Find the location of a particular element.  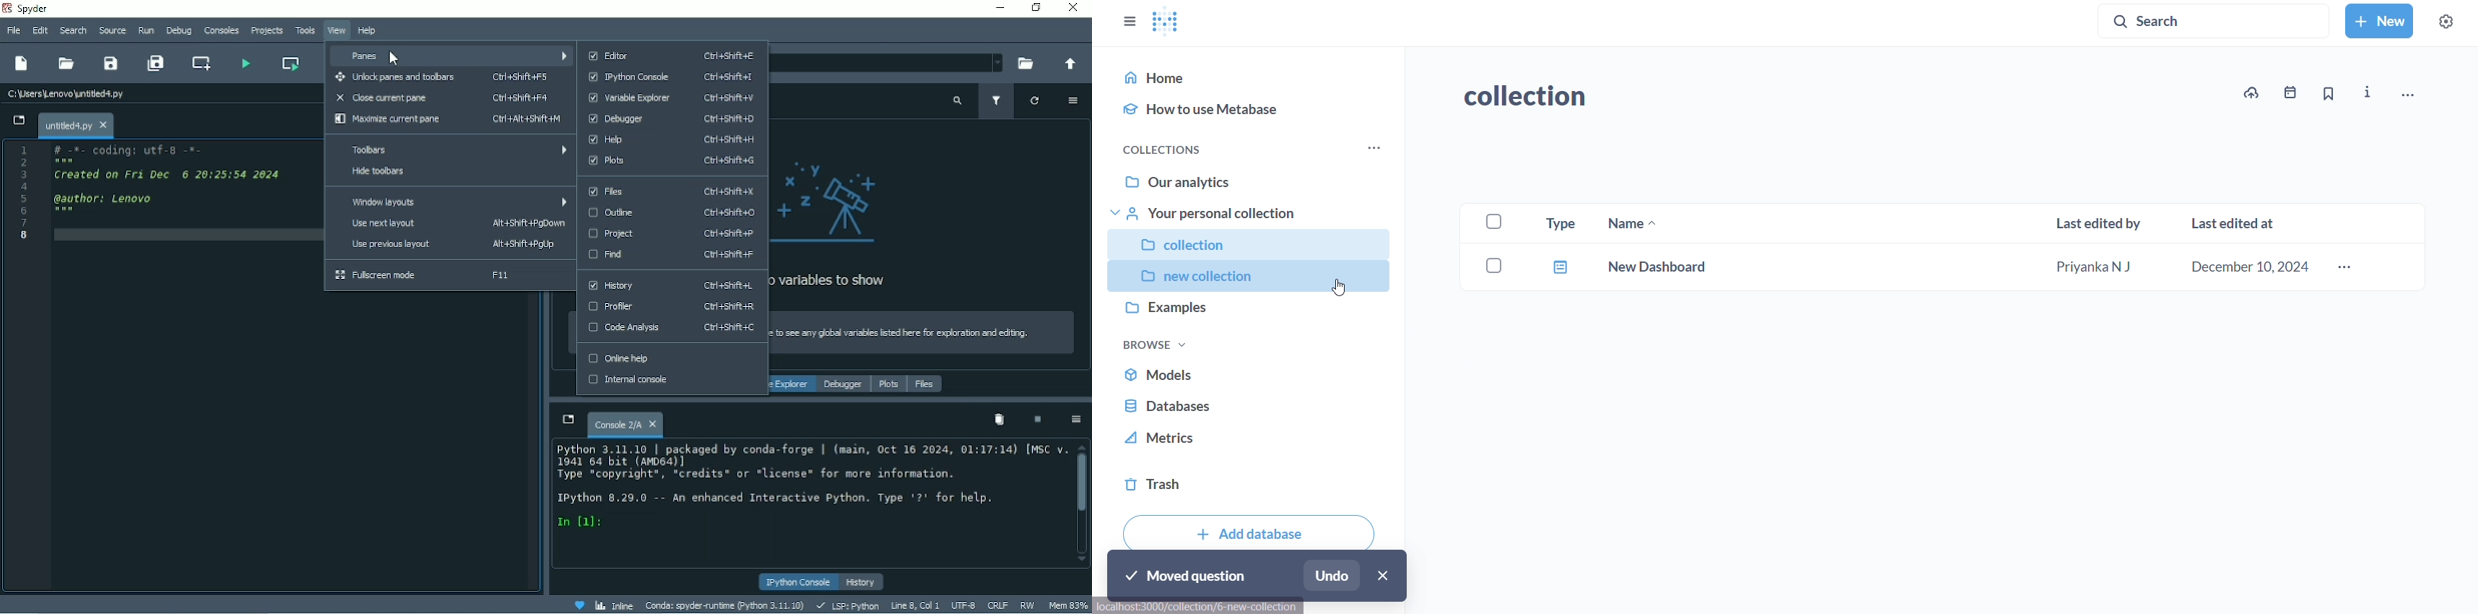

Help is located at coordinates (368, 31).